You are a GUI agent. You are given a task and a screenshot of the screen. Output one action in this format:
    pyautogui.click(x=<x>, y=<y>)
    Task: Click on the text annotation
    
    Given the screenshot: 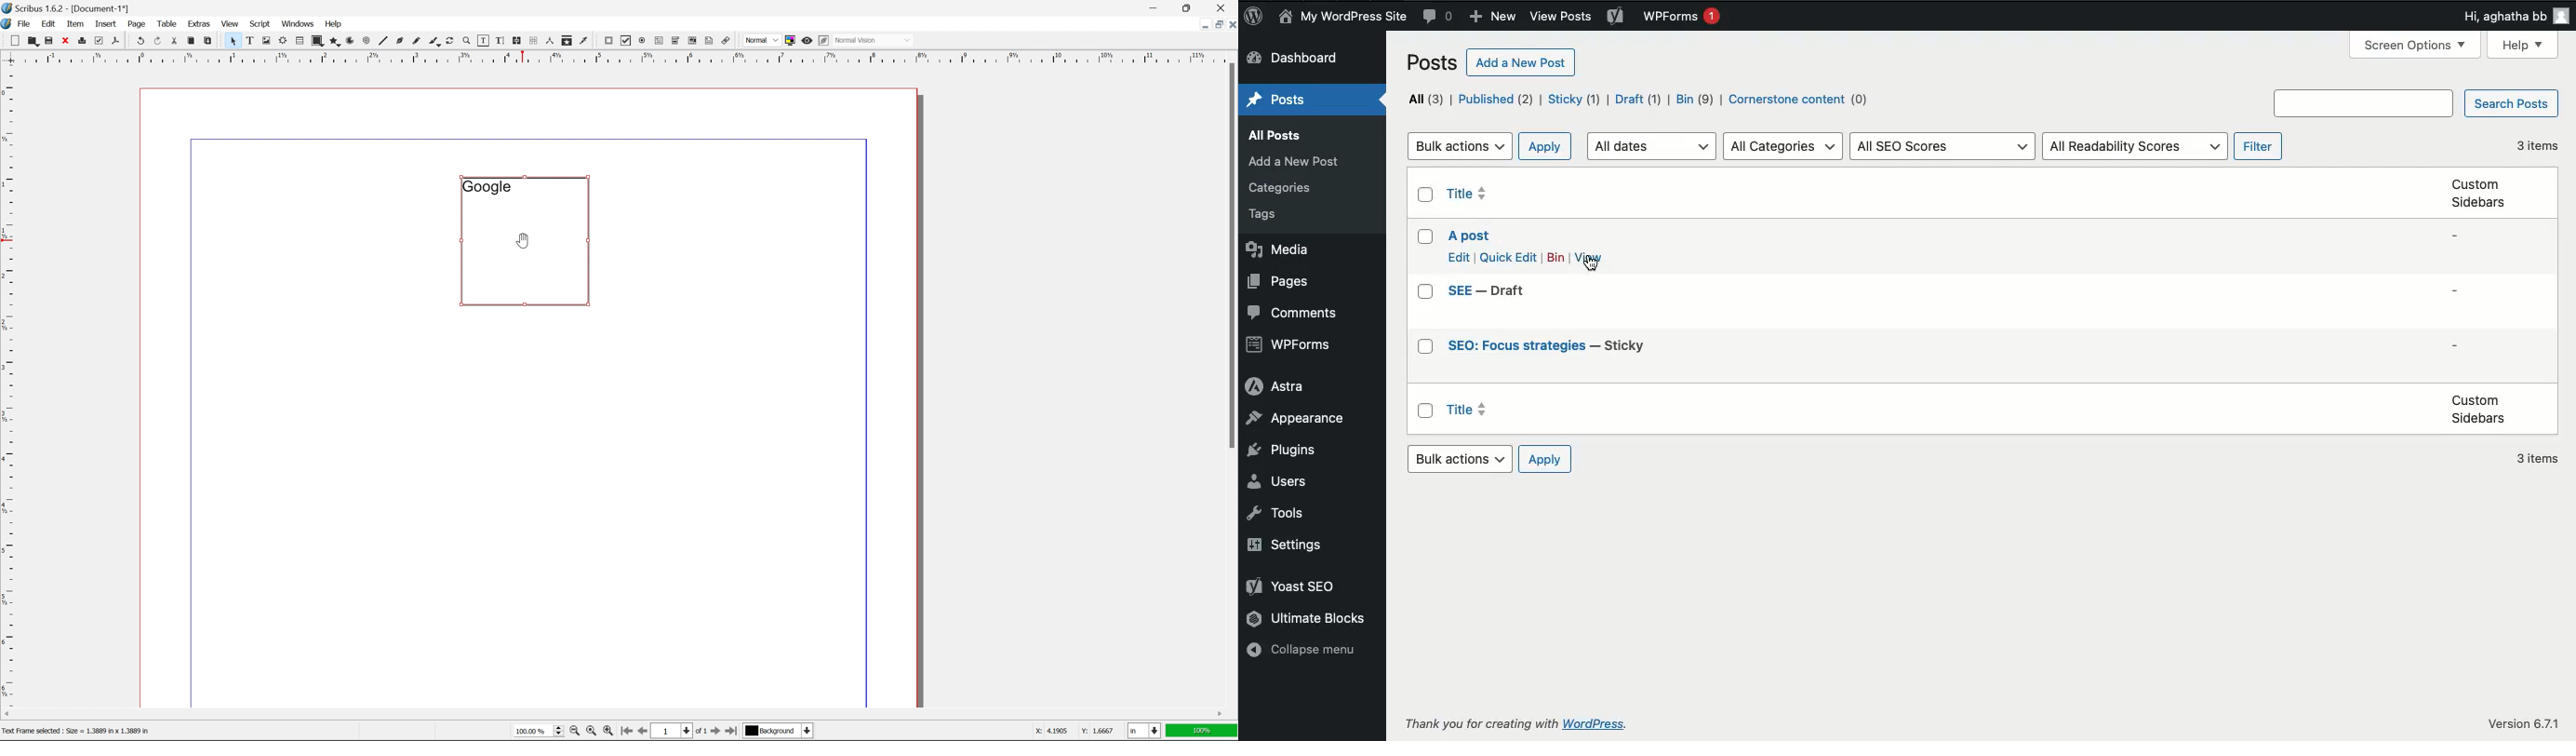 What is the action you would take?
    pyautogui.click(x=710, y=41)
    